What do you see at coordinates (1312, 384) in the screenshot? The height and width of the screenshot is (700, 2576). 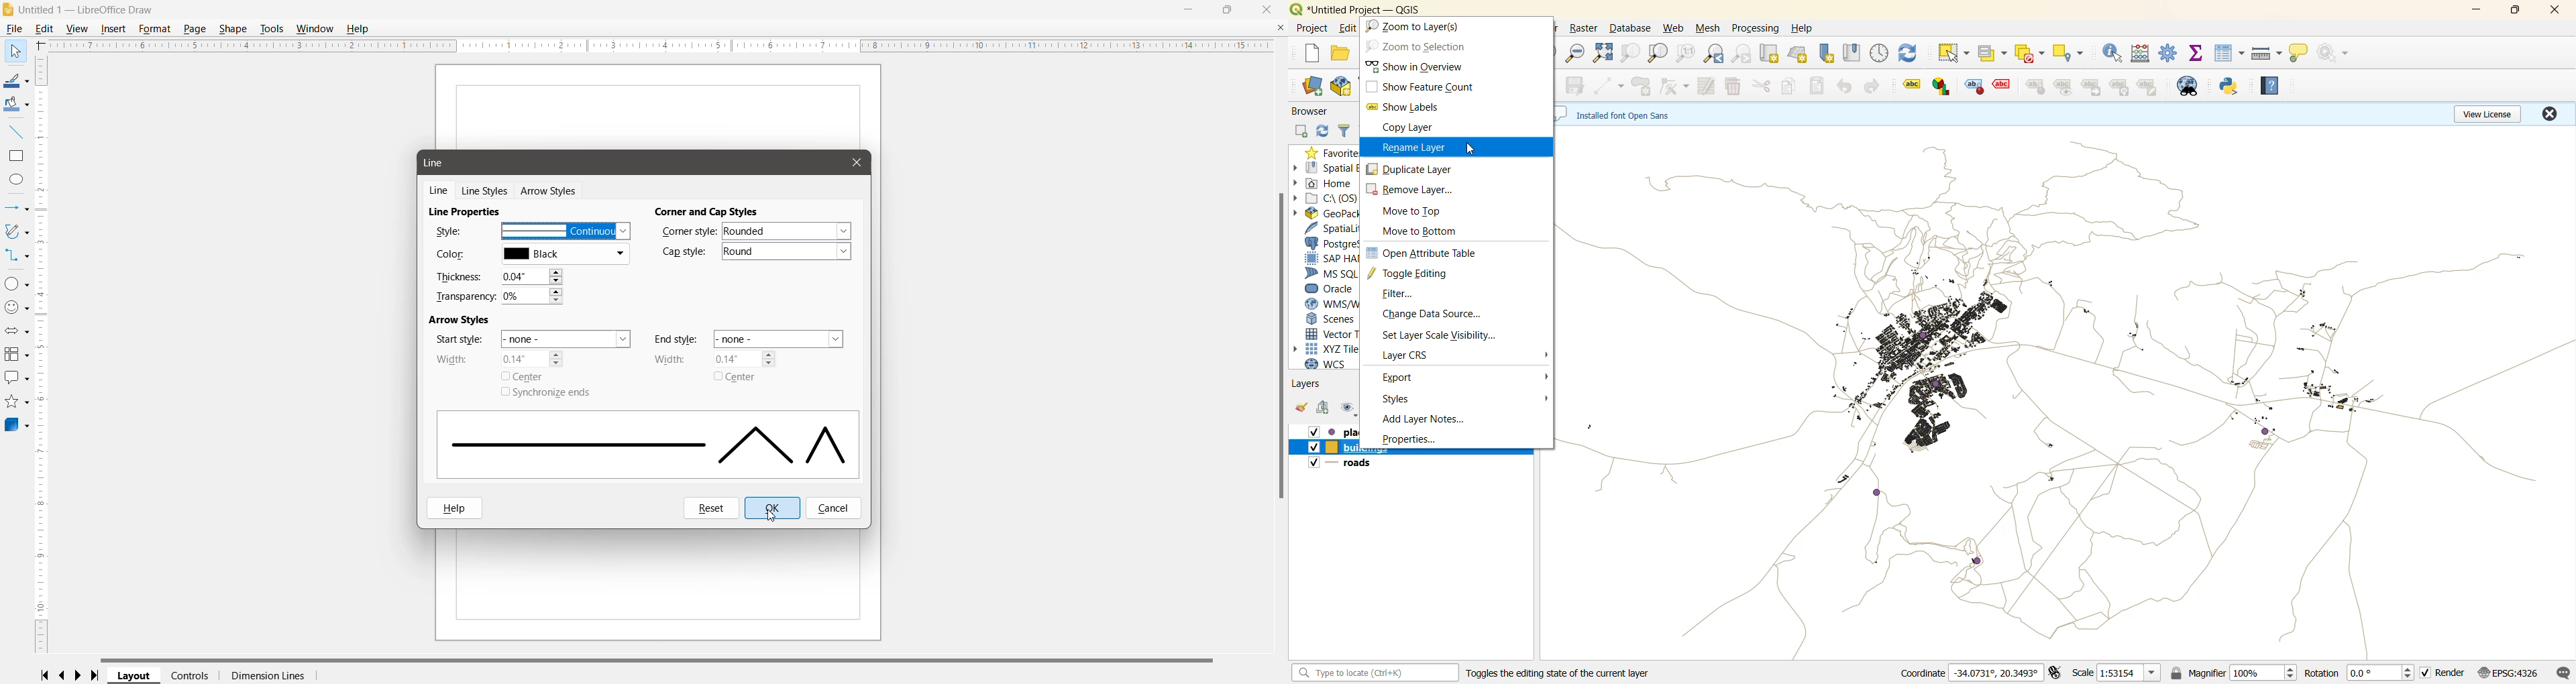 I see `layers` at bounding box center [1312, 384].